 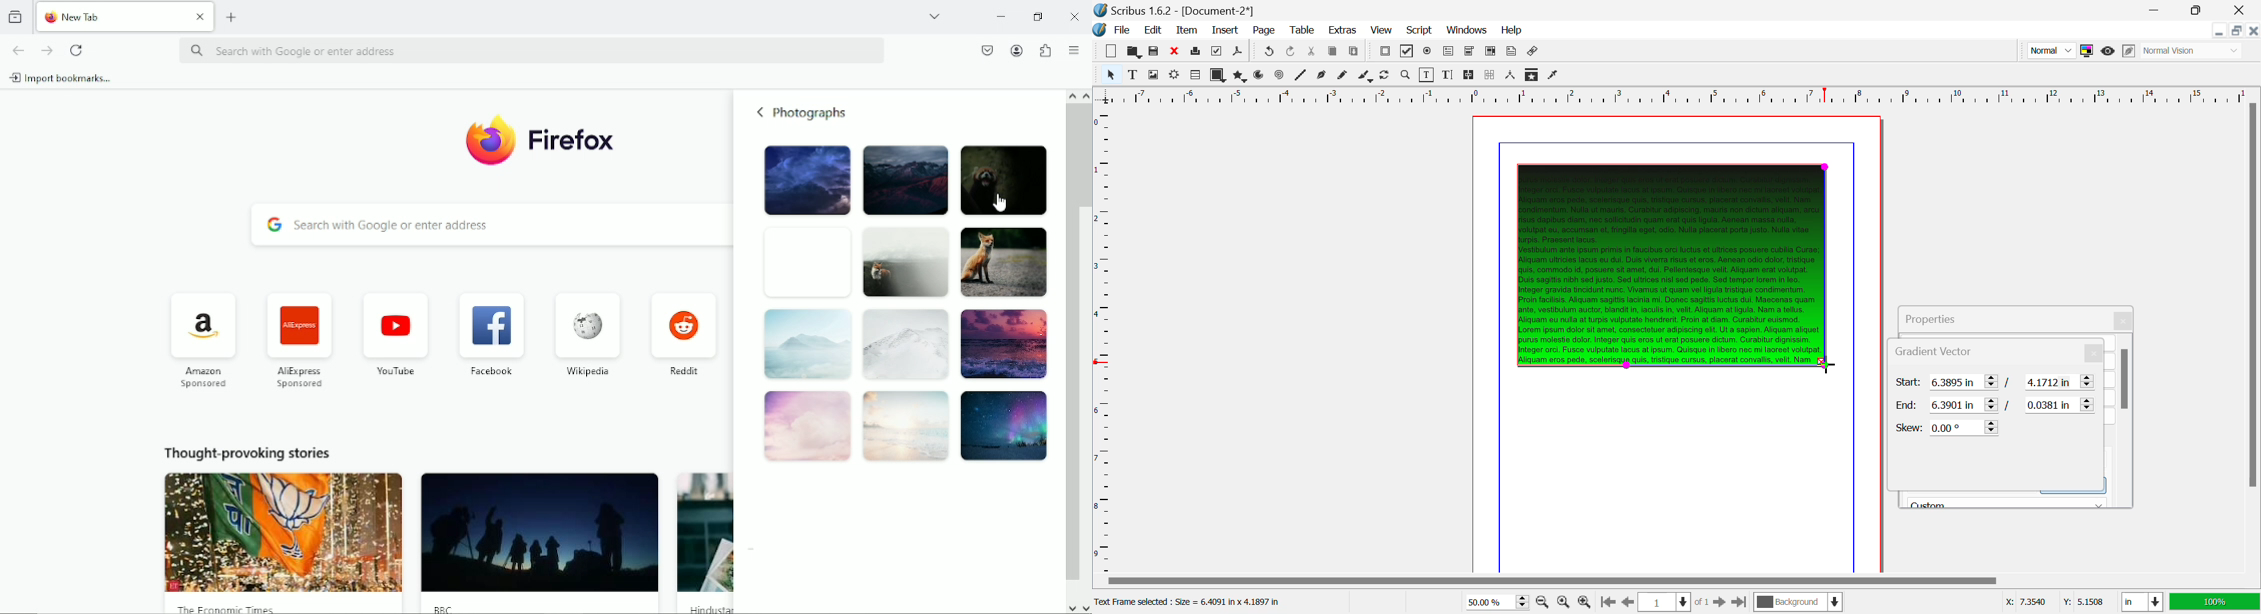 I want to click on First Page, so click(x=1607, y=603).